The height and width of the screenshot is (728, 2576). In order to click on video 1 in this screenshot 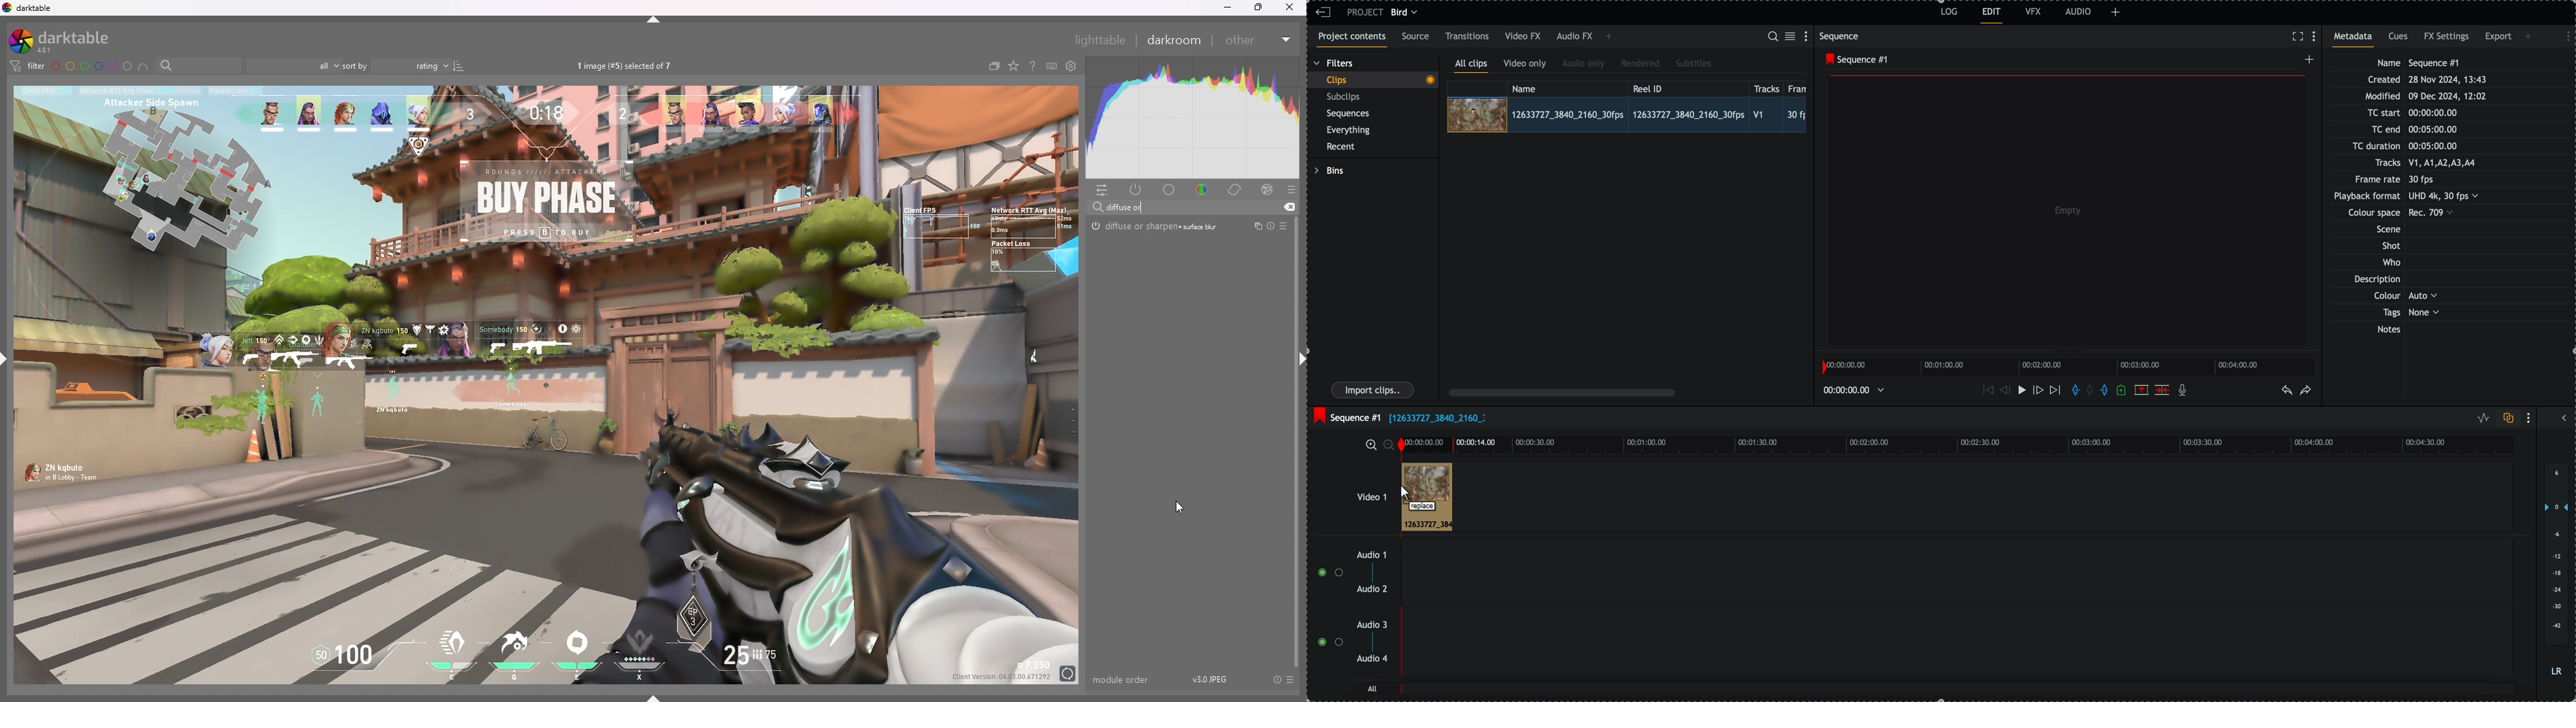, I will do `click(1359, 492)`.